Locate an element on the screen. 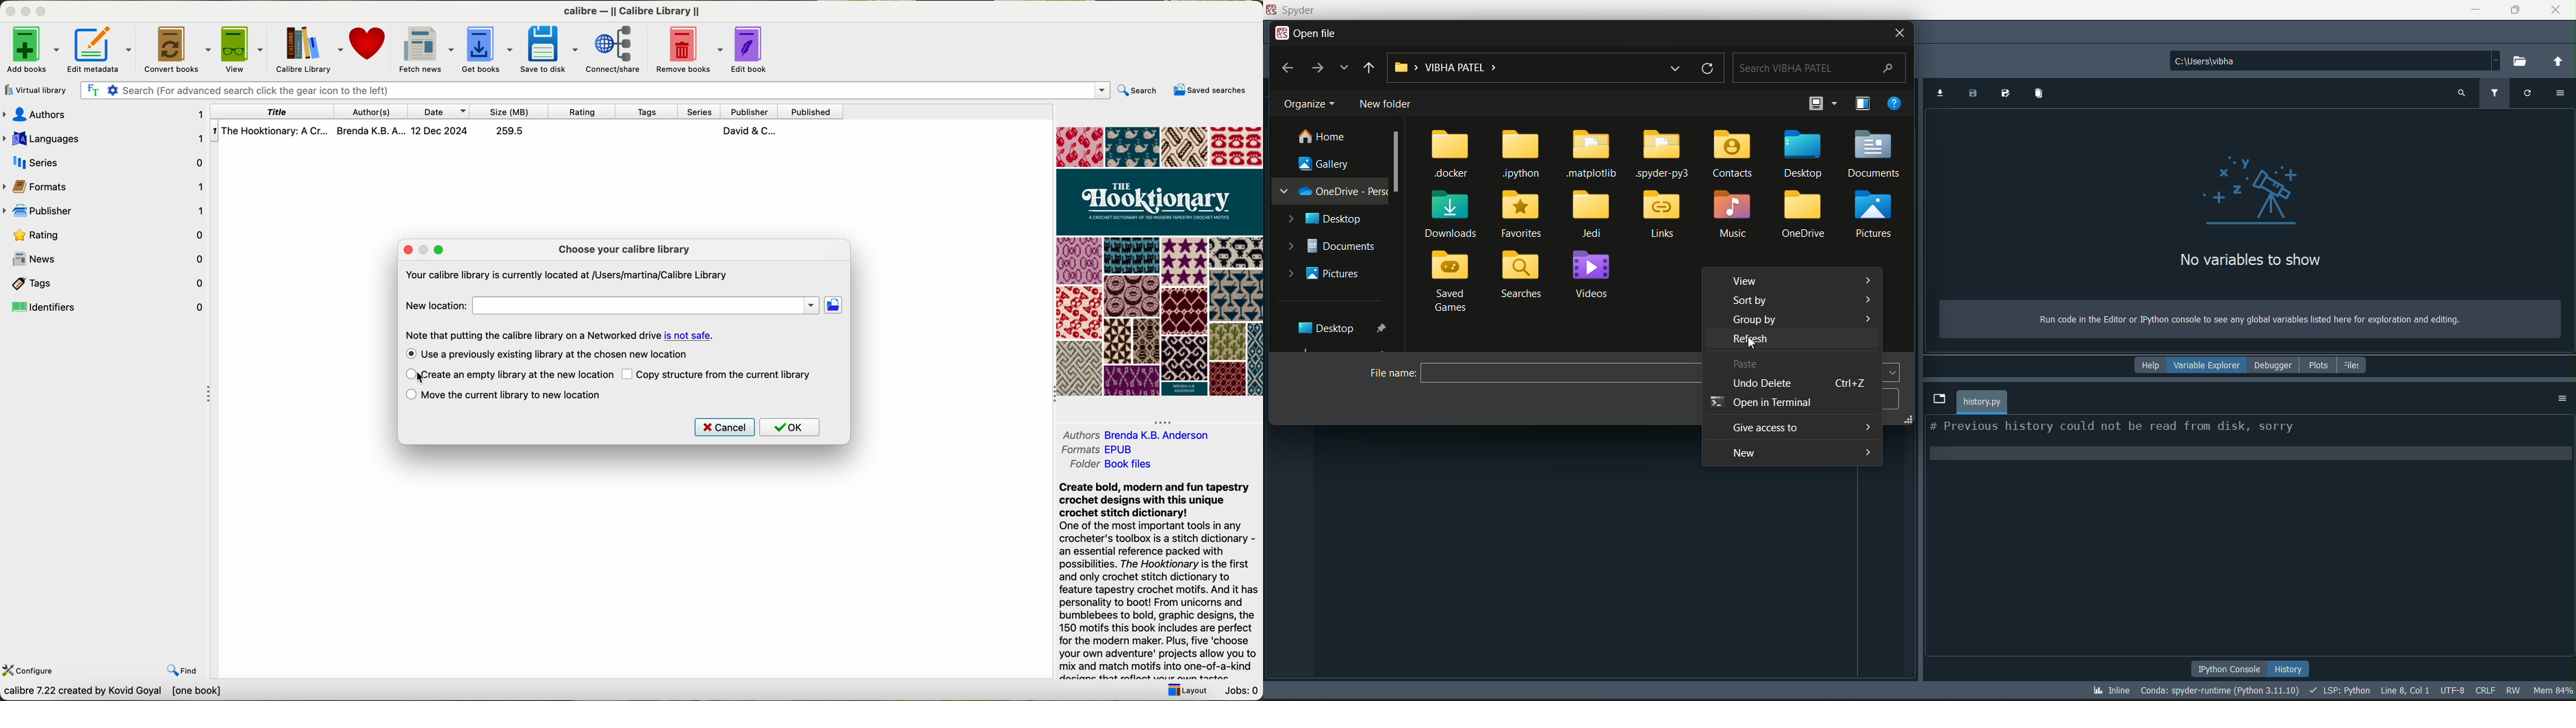 The width and height of the screenshot is (2576, 728). oneDrive is located at coordinates (1807, 216).